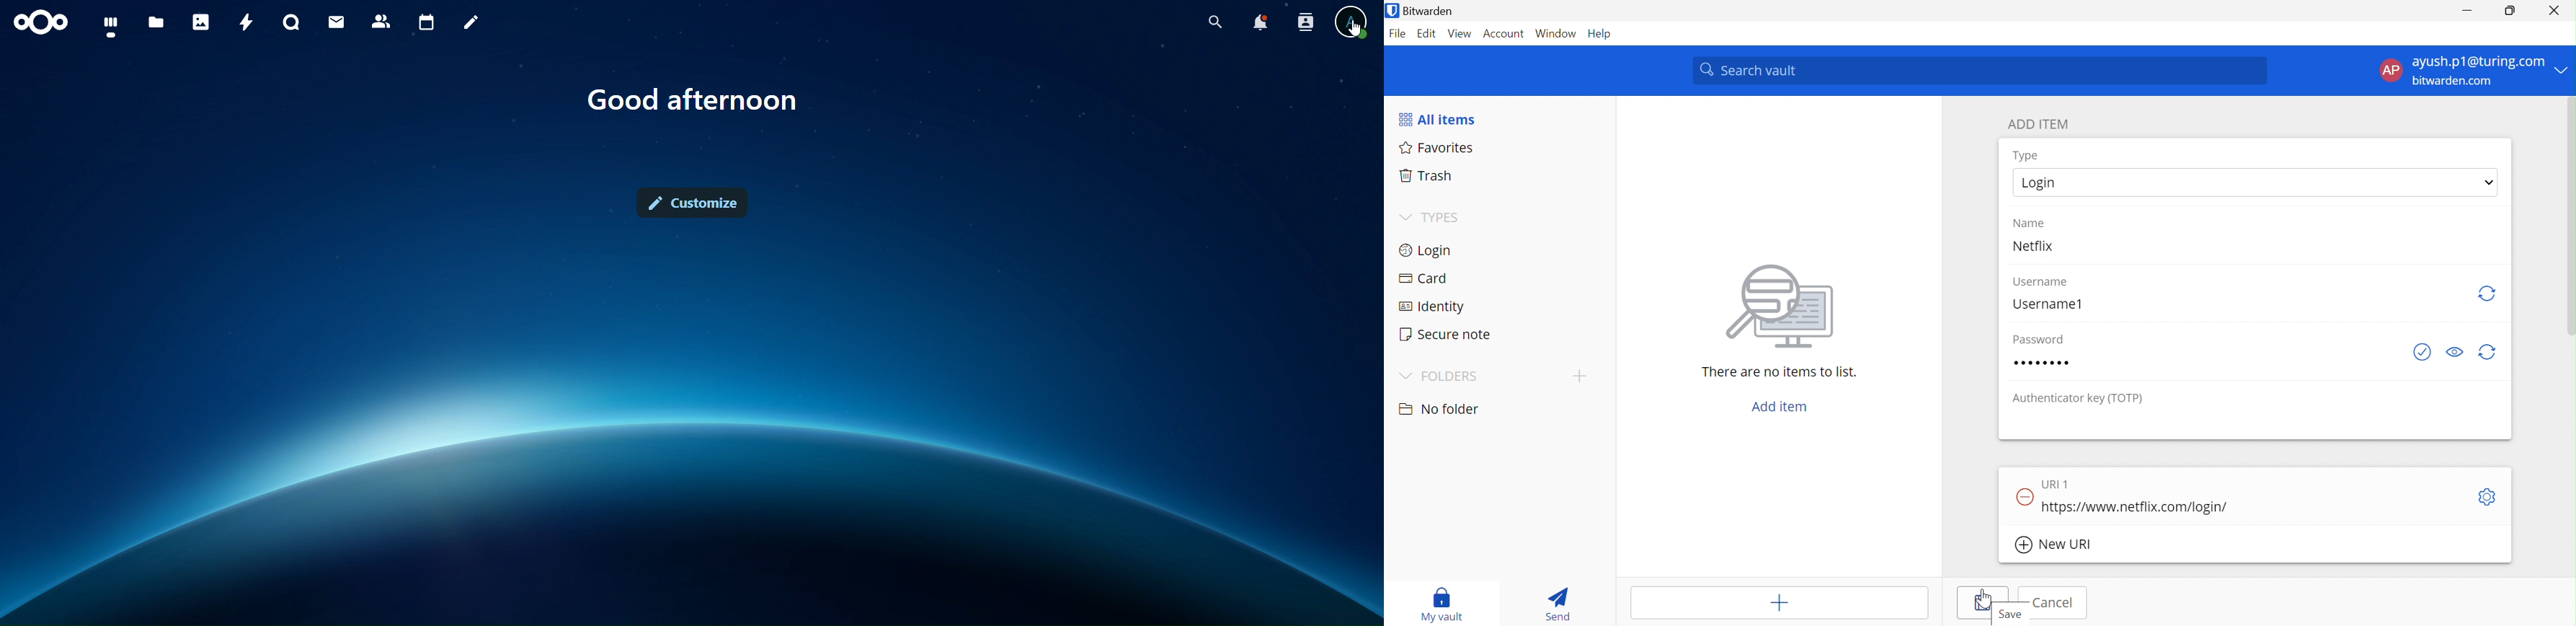 Image resolution: width=2576 pixels, height=644 pixels. What do you see at coordinates (1437, 118) in the screenshot?
I see `All items` at bounding box center [1437, 118].